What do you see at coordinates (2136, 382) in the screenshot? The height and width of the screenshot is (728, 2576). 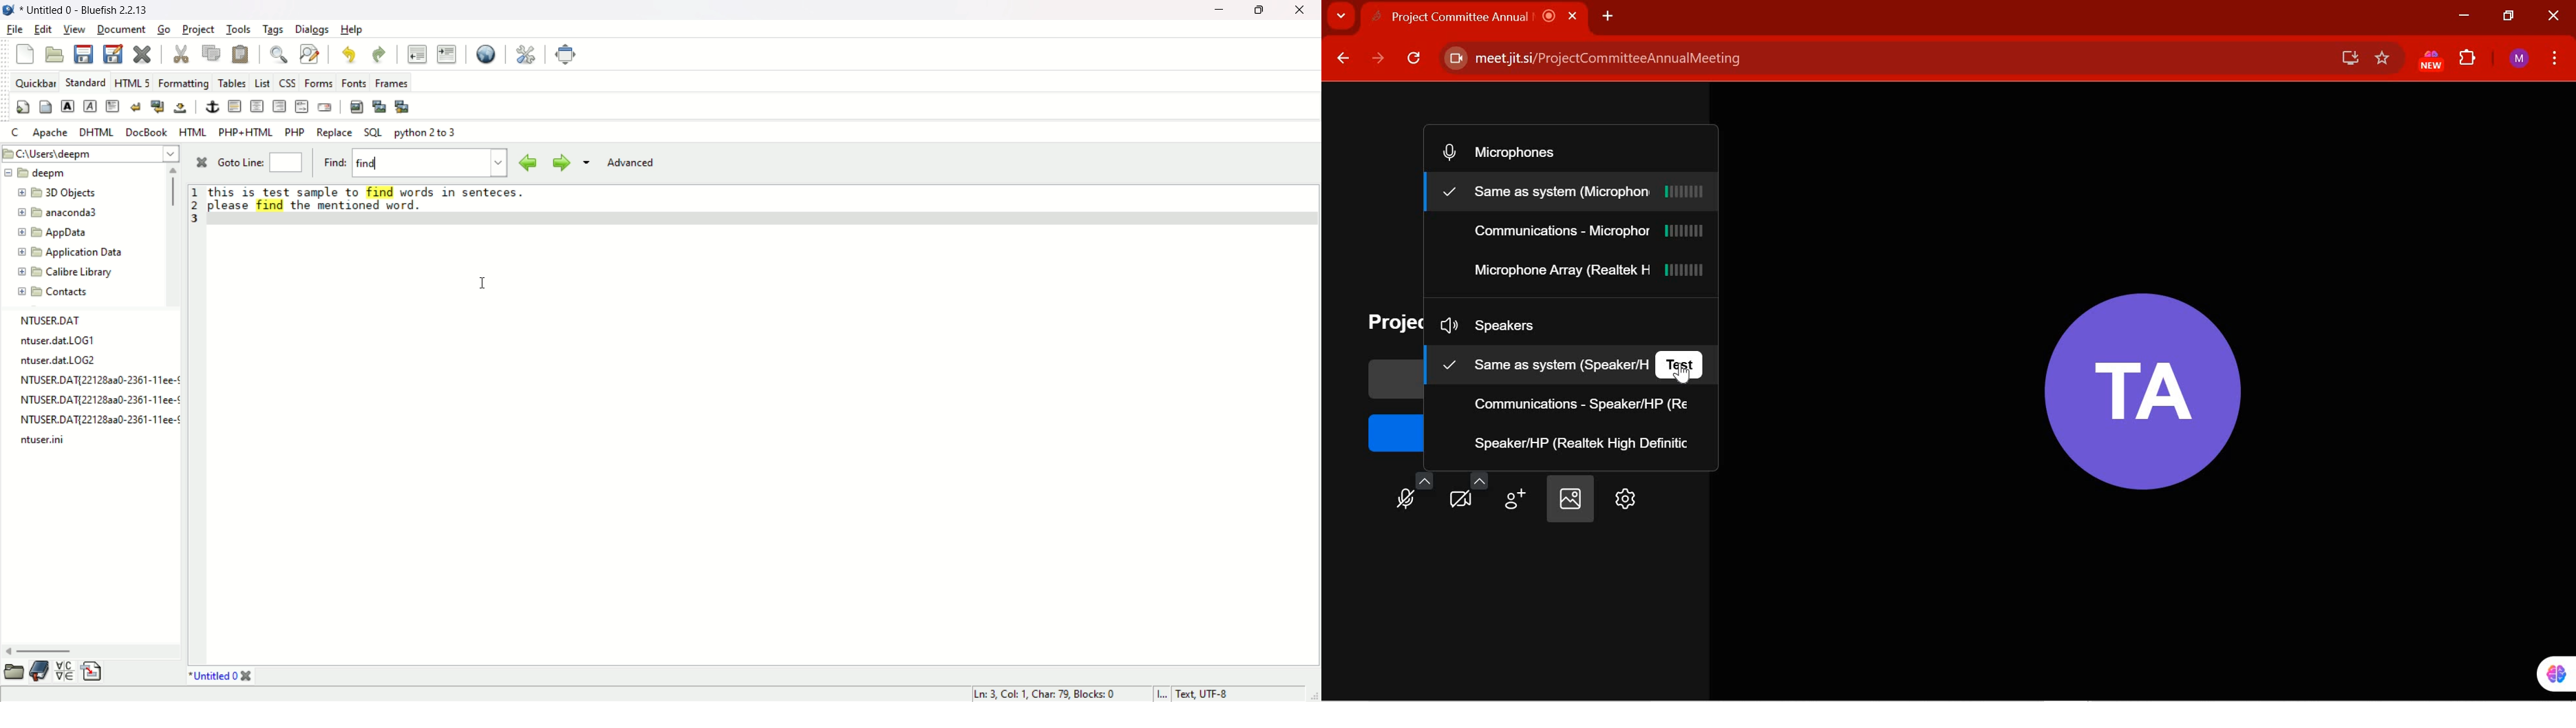 I see `Participant Initials` at bounding box center [2136, 382].